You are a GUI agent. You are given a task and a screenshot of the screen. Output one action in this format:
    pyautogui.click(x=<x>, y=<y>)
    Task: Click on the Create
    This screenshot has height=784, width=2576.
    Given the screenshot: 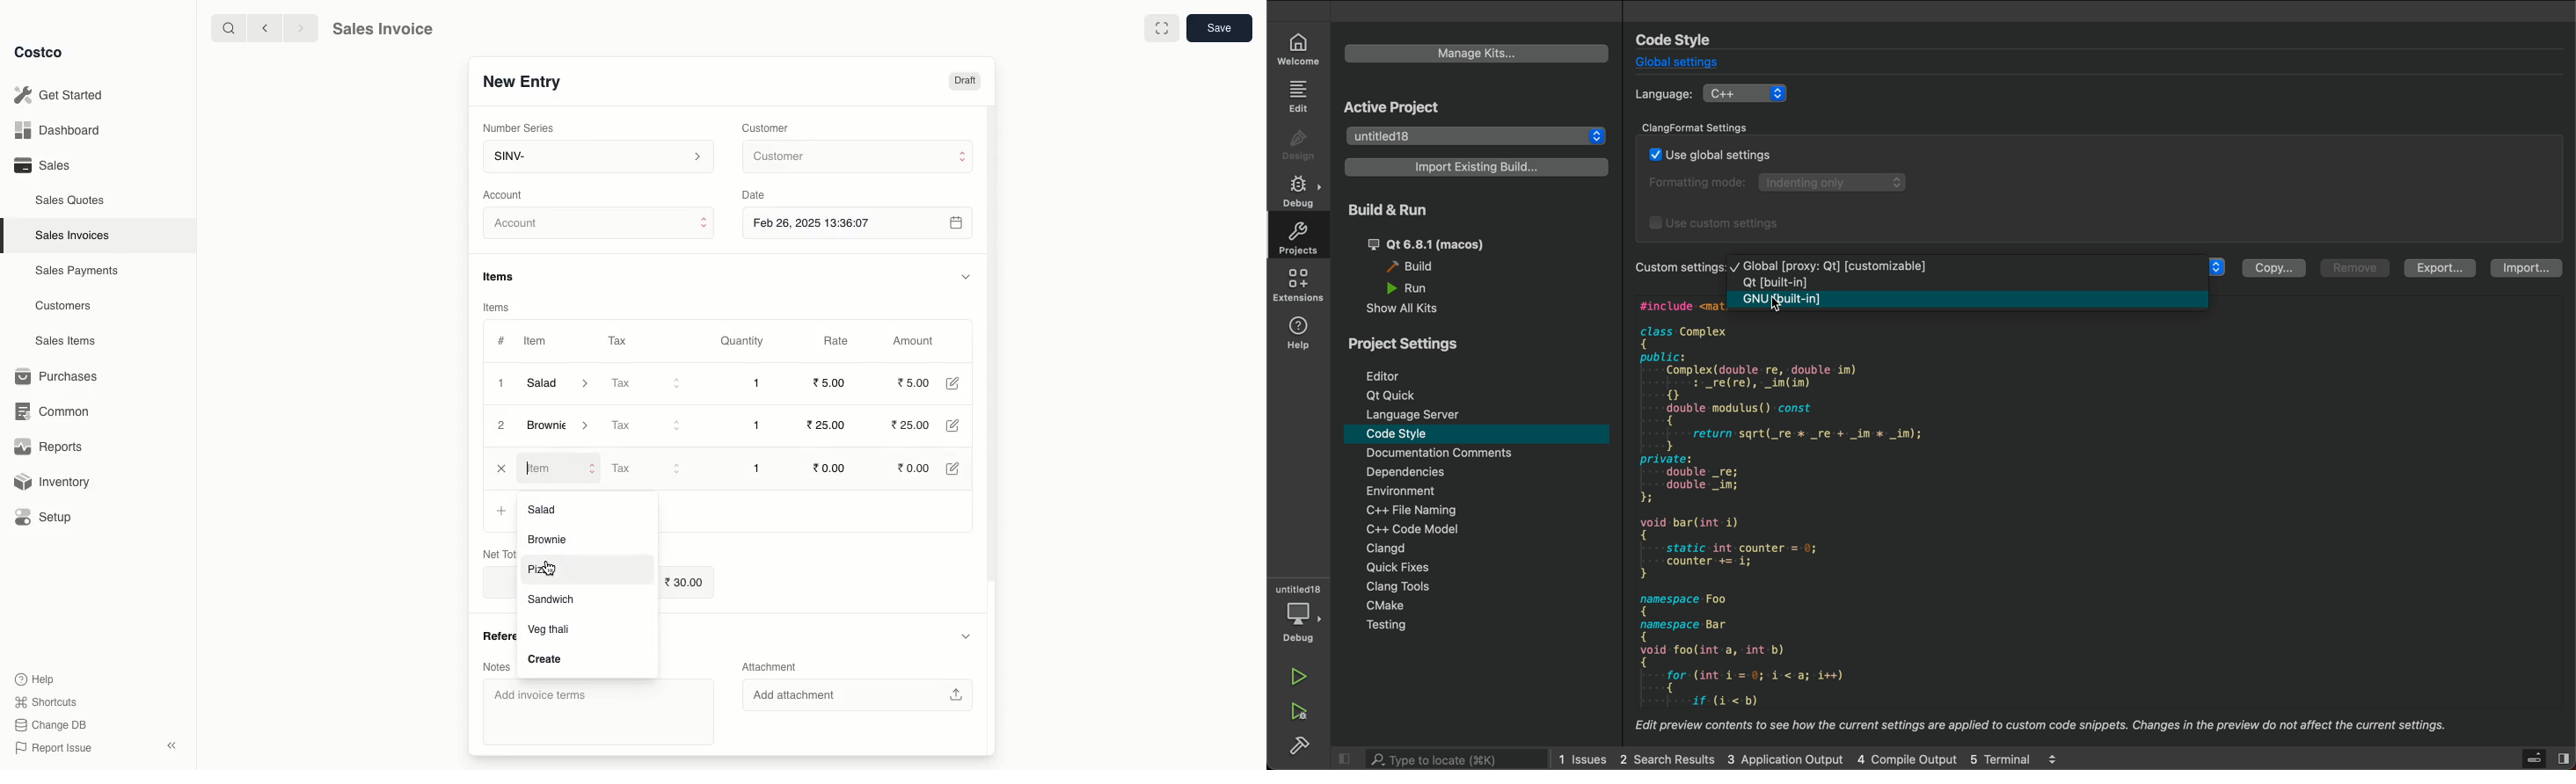 What is the action you would take?
    pyautogui.click(x=544, y=658)
    